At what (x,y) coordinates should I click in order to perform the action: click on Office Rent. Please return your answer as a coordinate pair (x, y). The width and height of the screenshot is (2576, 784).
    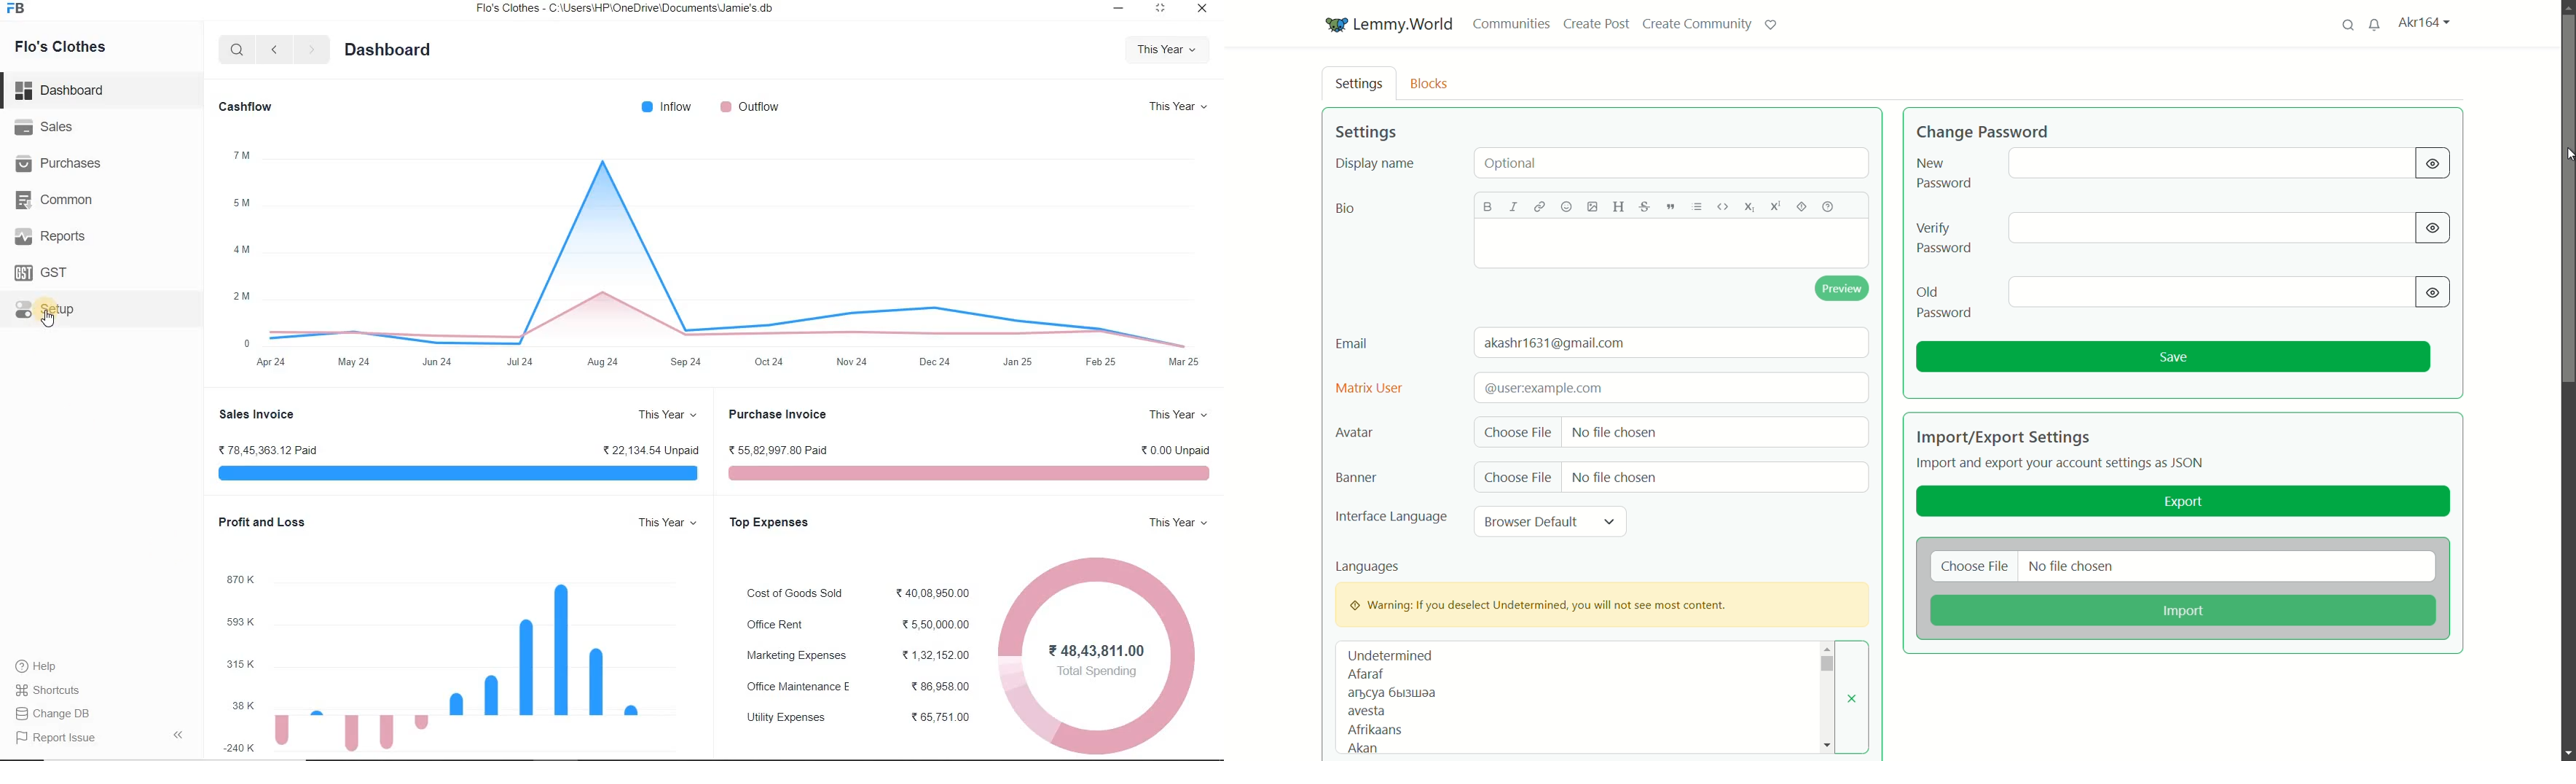
    Looking at the image, I should click on (772, 625).